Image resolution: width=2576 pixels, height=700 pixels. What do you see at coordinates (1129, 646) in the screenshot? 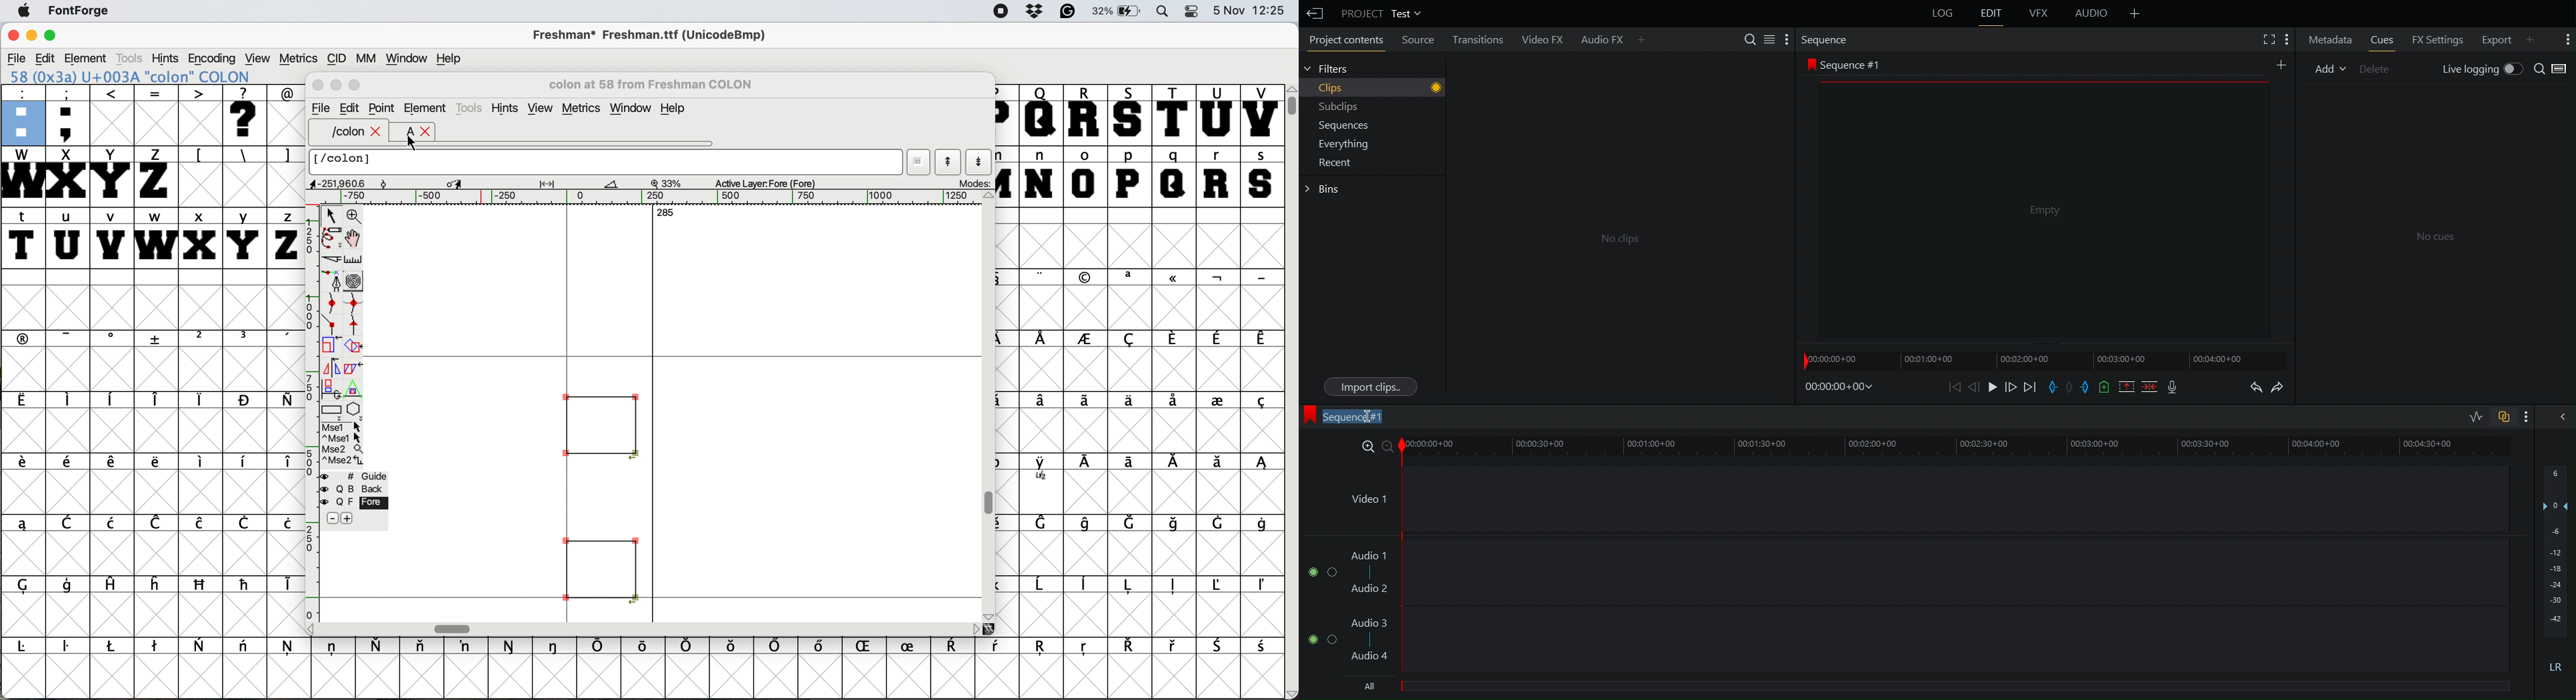
I see `symbol` at bounding box center [1129, 646].